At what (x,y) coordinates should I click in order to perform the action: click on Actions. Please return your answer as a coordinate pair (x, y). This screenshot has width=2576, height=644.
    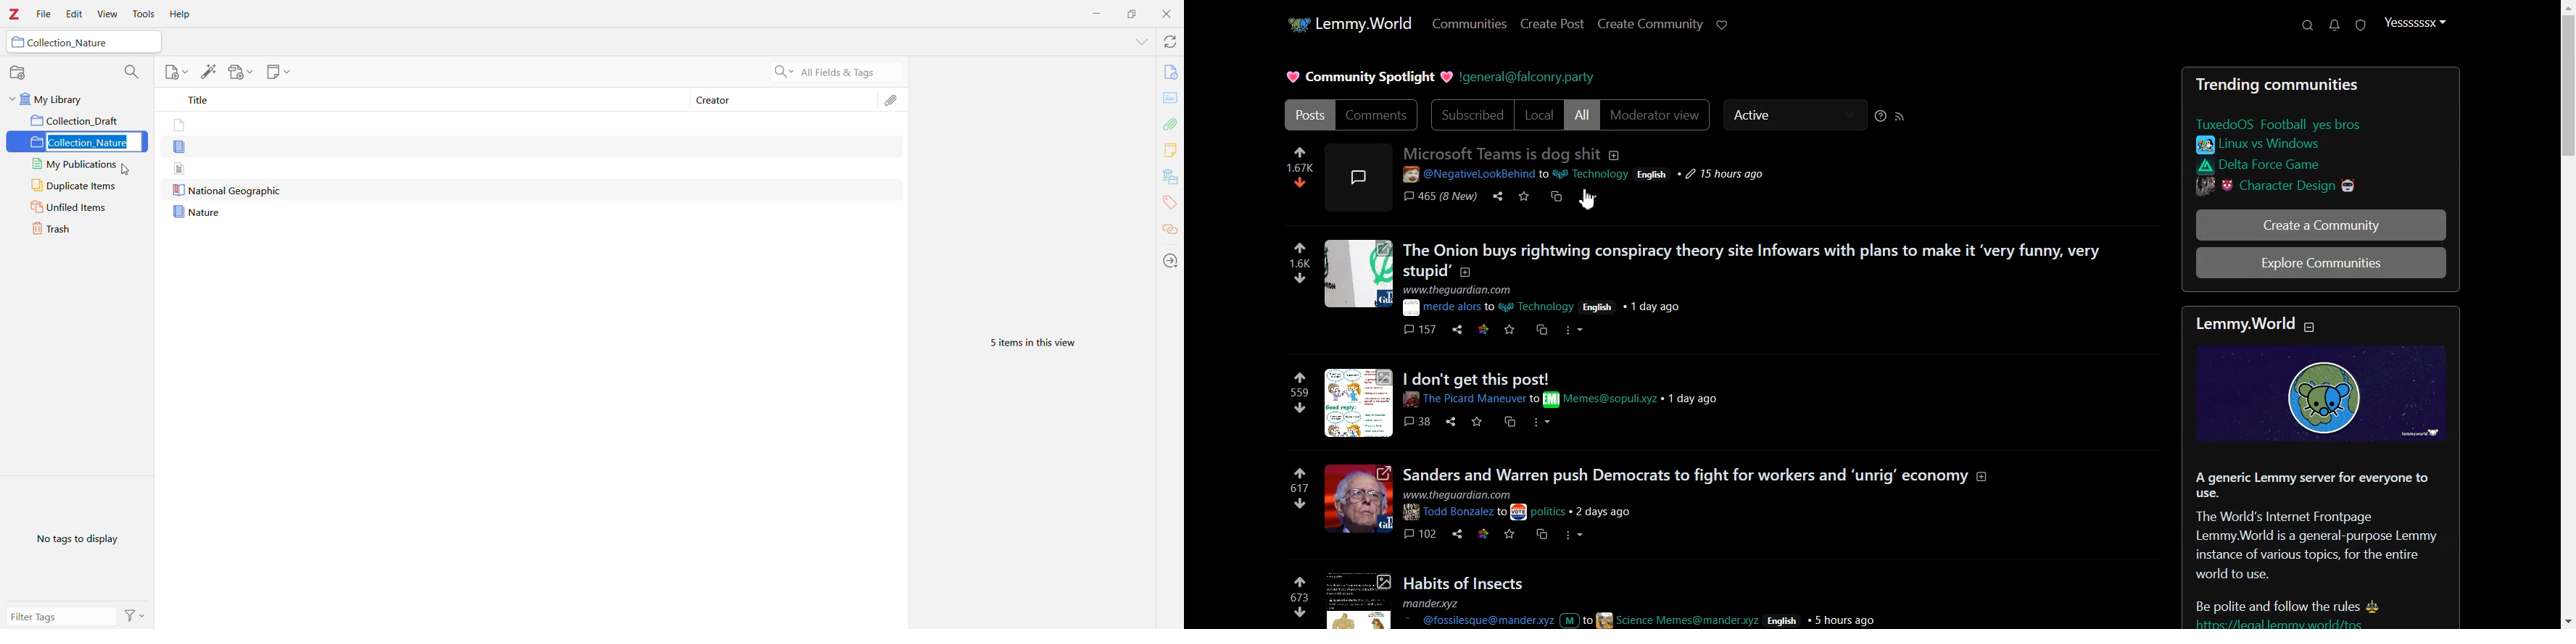
    Looking at the image, I should click on (135, 615).